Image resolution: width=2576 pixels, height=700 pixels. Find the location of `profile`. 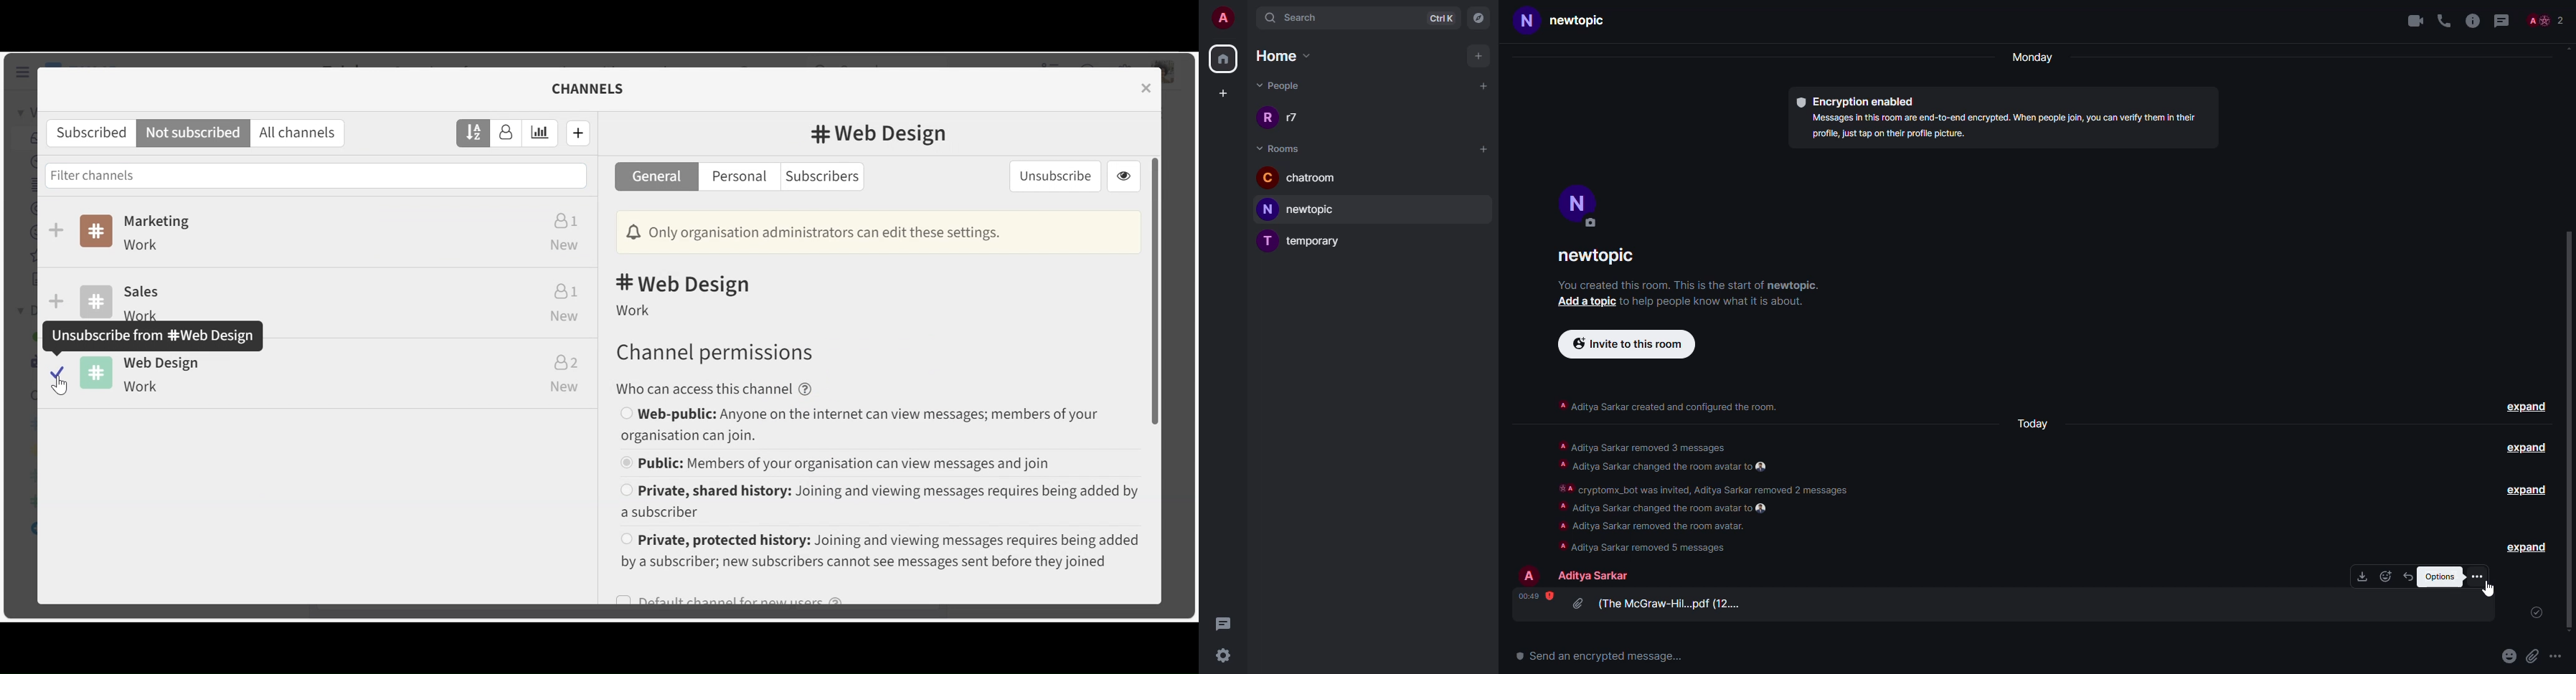

profile is located at coordinates (1577, 201).